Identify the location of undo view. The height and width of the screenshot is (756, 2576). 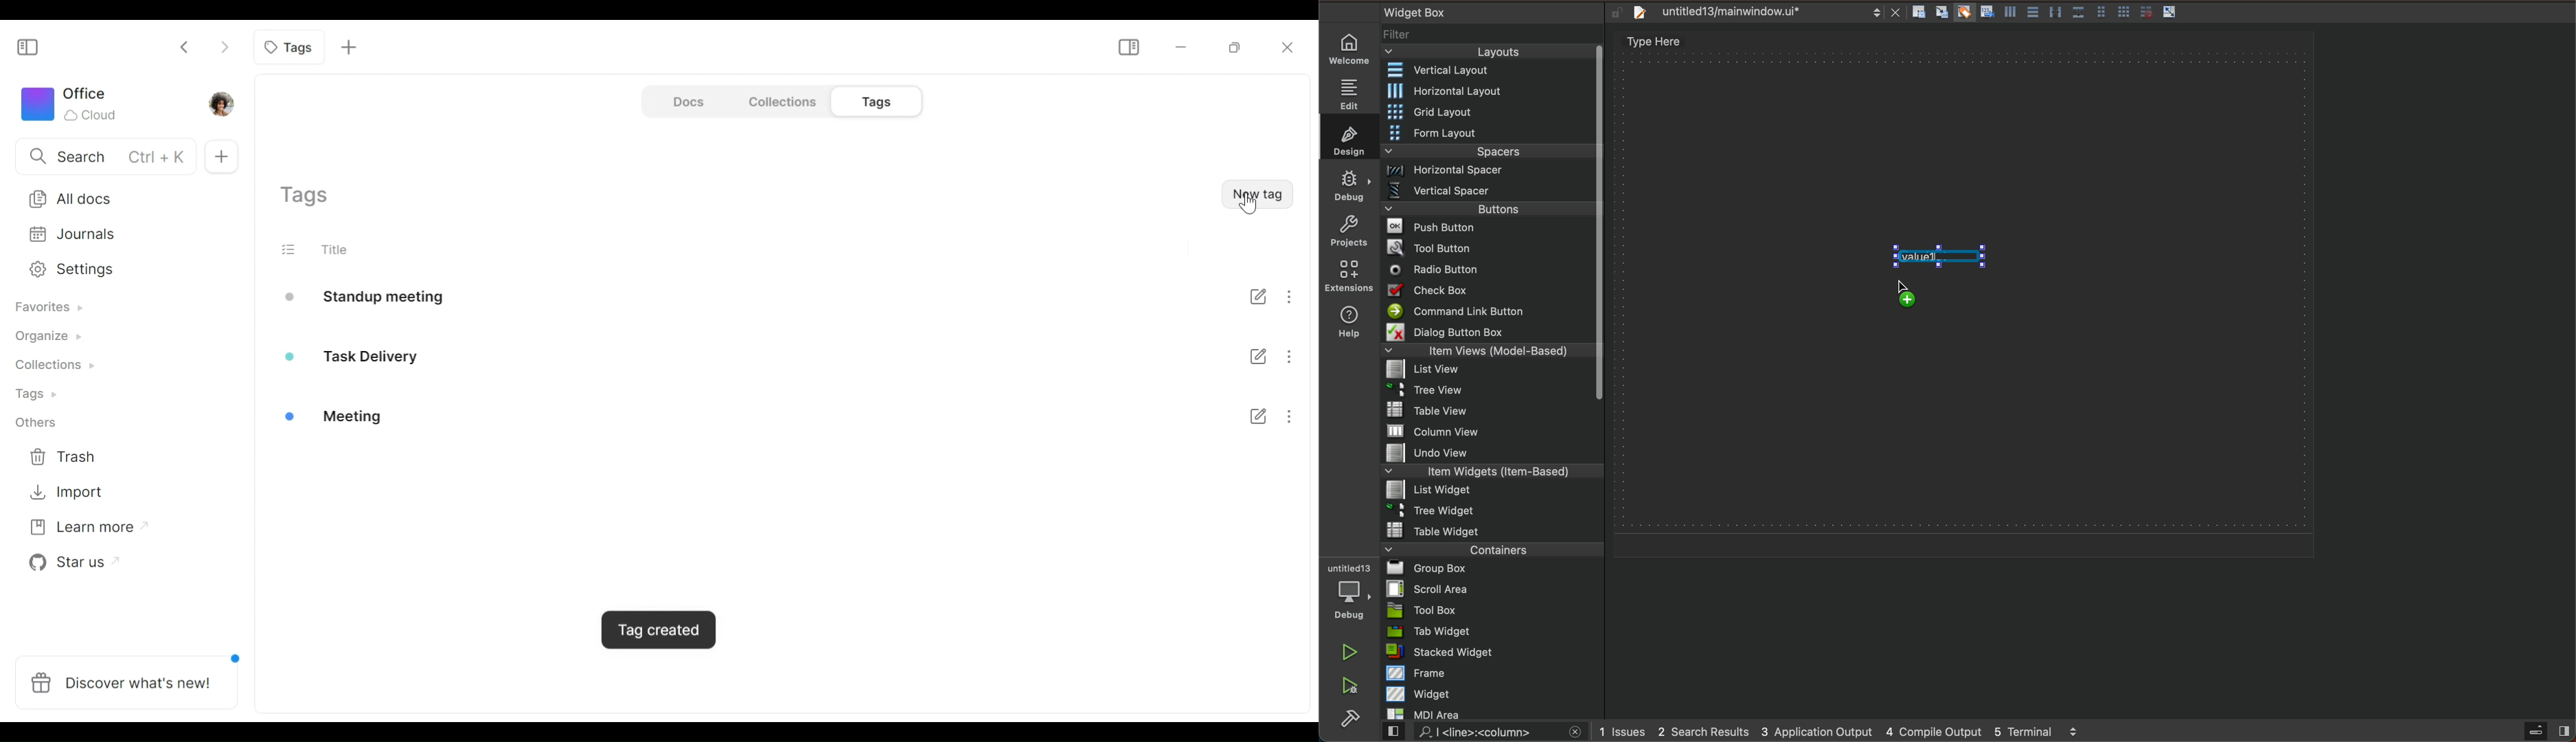
(1492, 453).